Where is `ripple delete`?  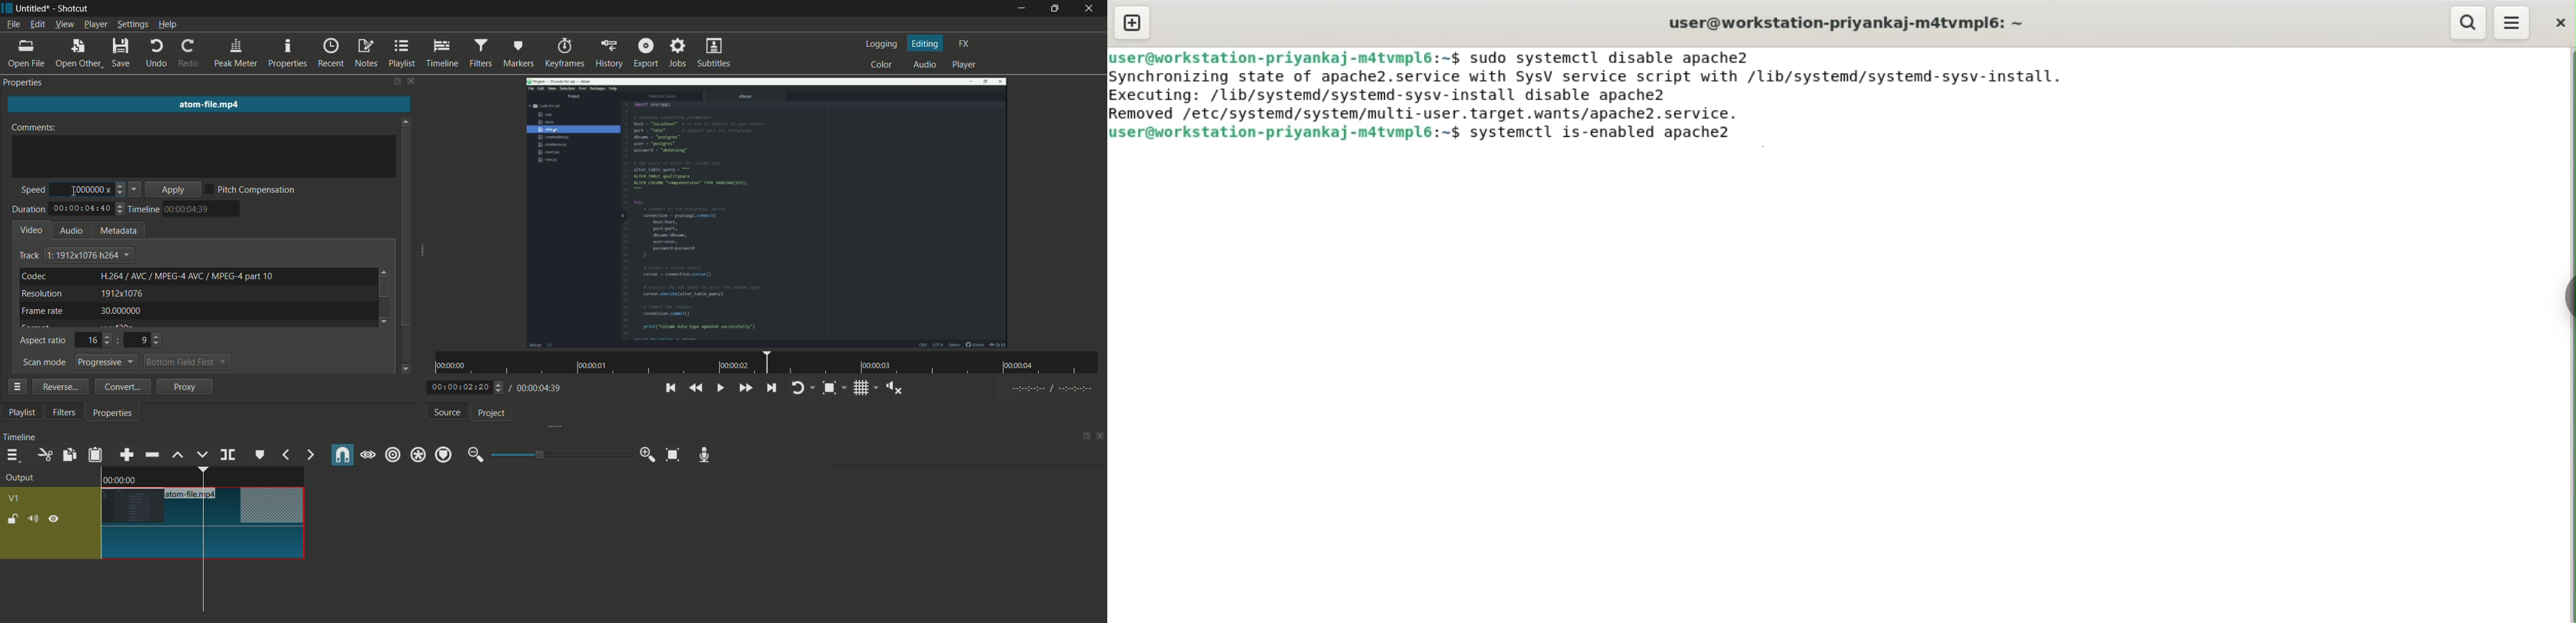
ripple delete is located at coordinates (152, 455).